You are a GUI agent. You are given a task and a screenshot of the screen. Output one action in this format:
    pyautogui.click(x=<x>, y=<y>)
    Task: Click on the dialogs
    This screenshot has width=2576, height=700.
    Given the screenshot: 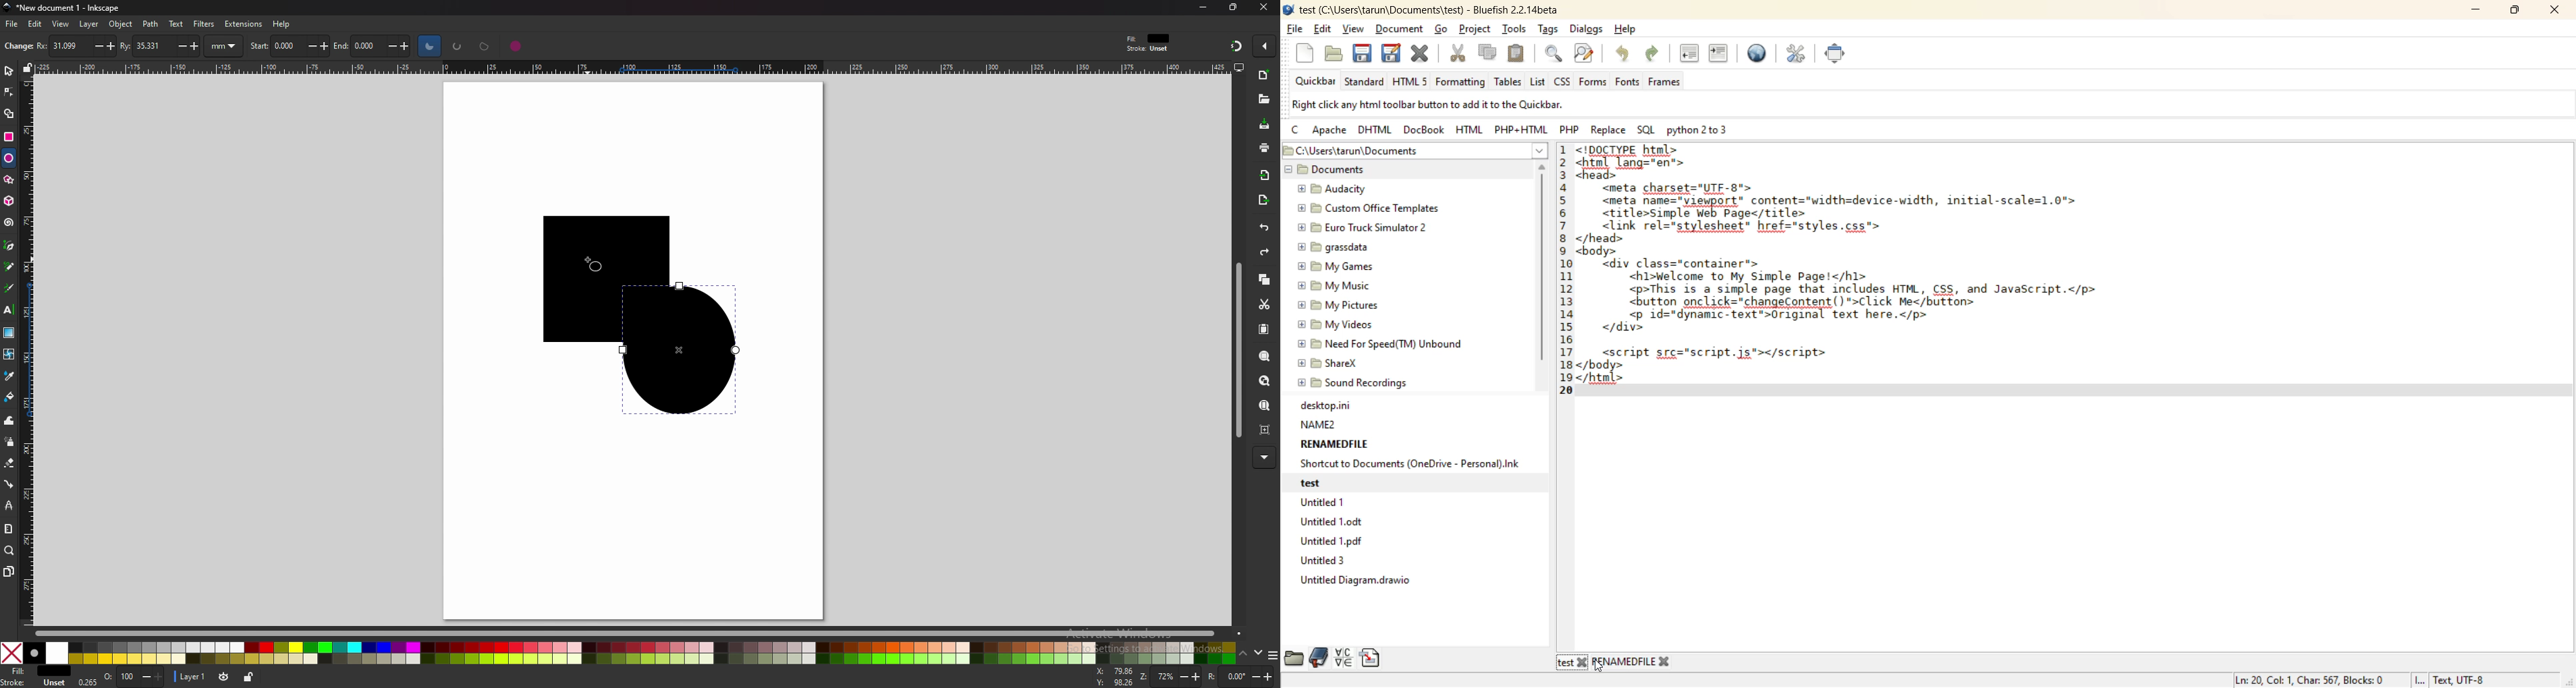 What is the action you would take?
    pyautogui.click(x=1590, y=30)
    